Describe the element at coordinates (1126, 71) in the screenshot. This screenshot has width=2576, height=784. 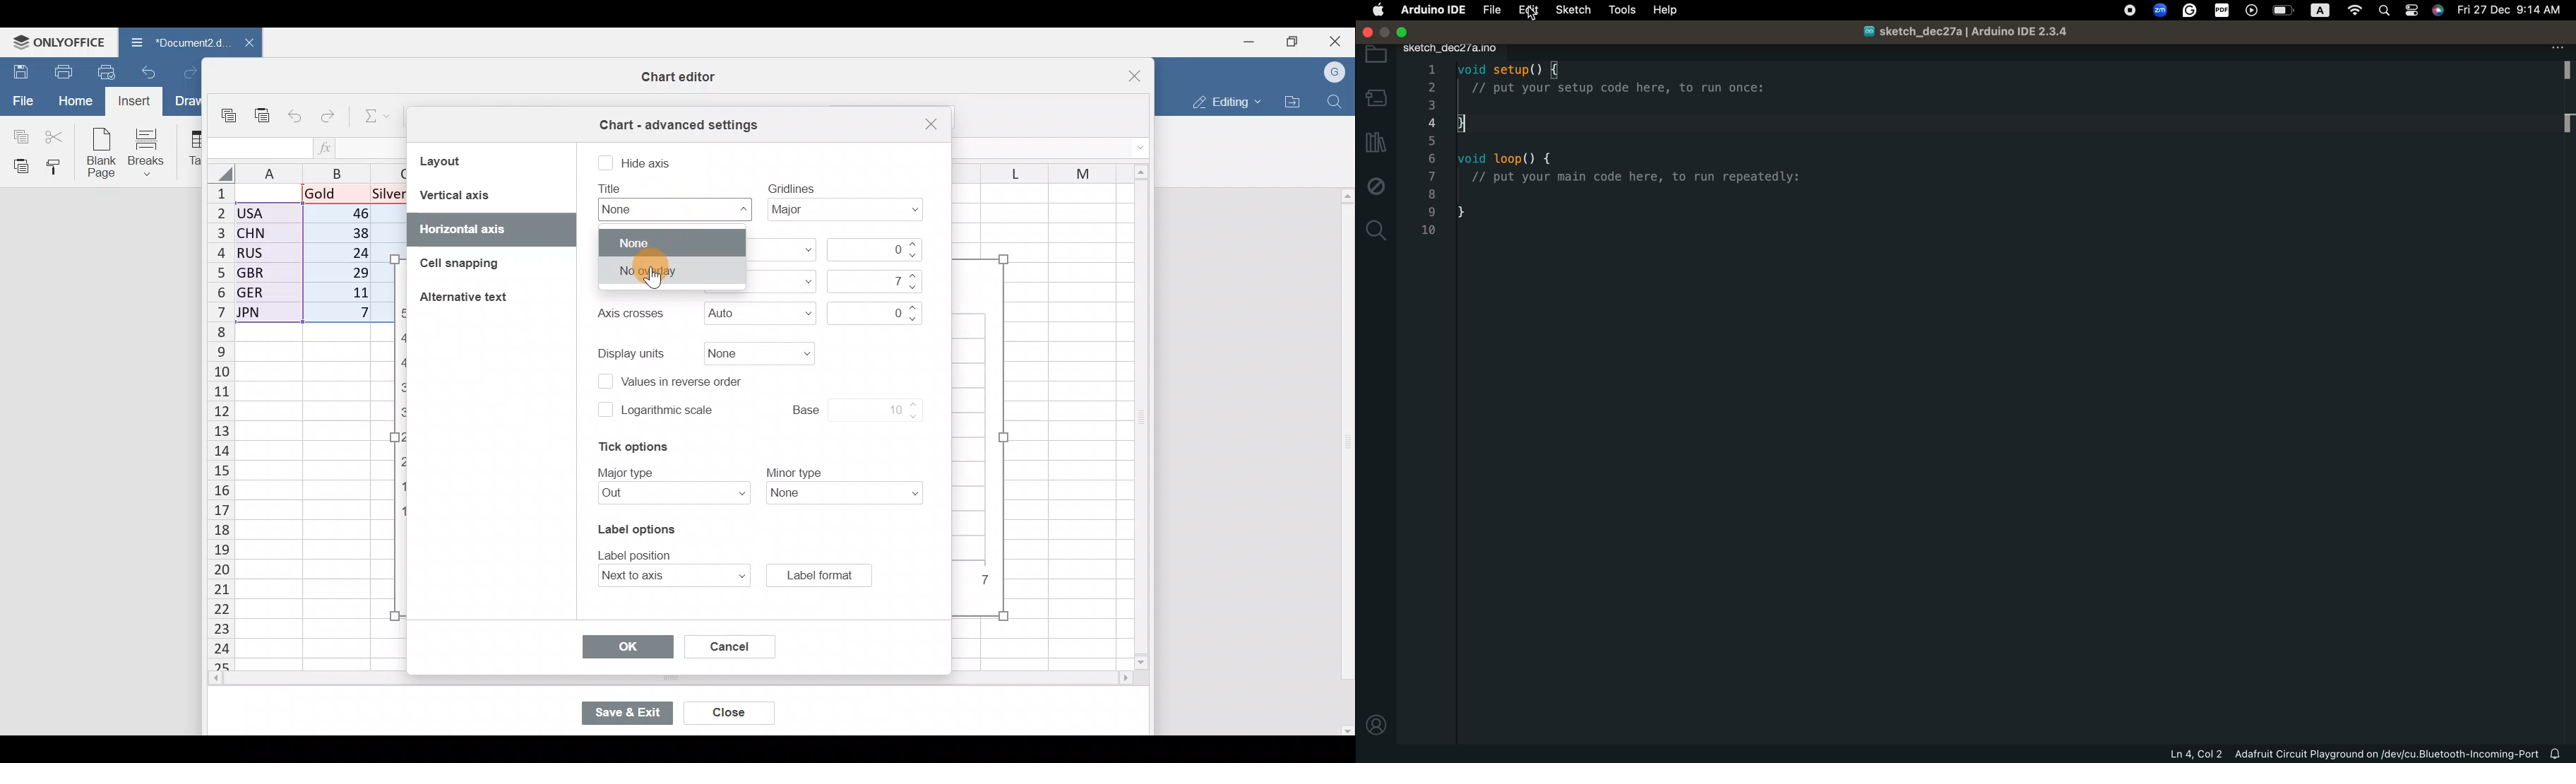
I see `Close` at that location.